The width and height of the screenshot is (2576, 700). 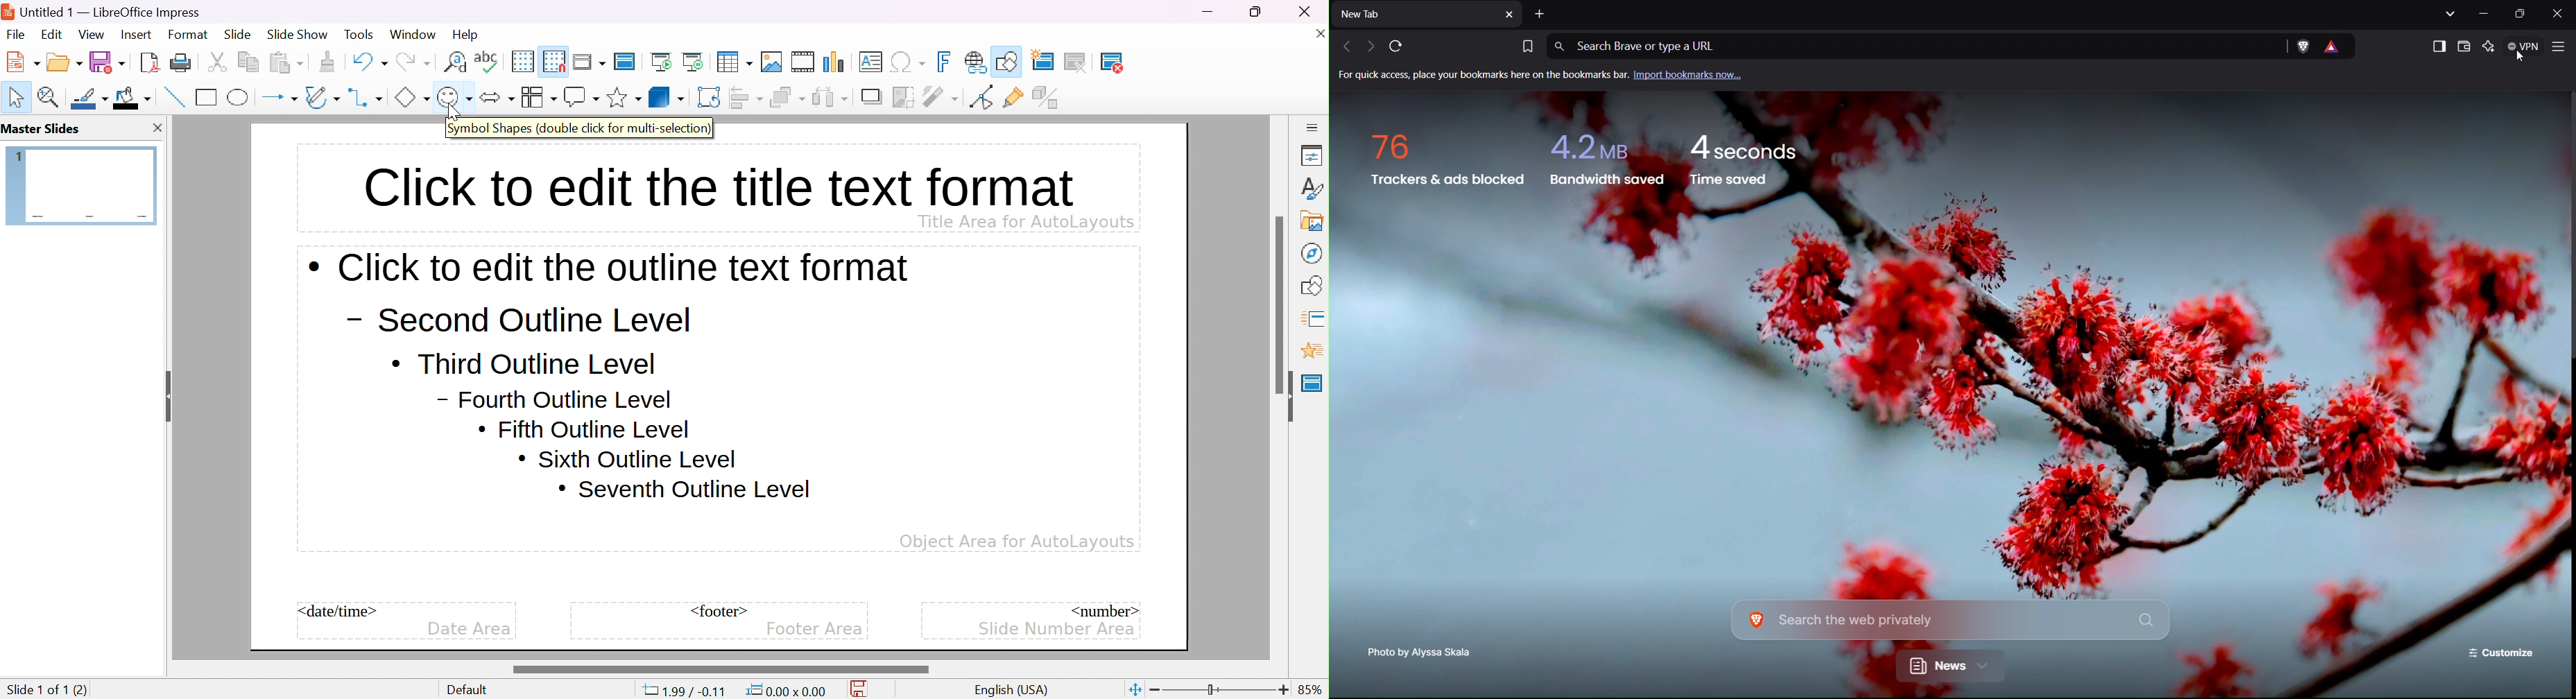 What do you see at coordinates (1311, 689) in the screenshot?
I see `85%` at bounding box center [1311, 689].